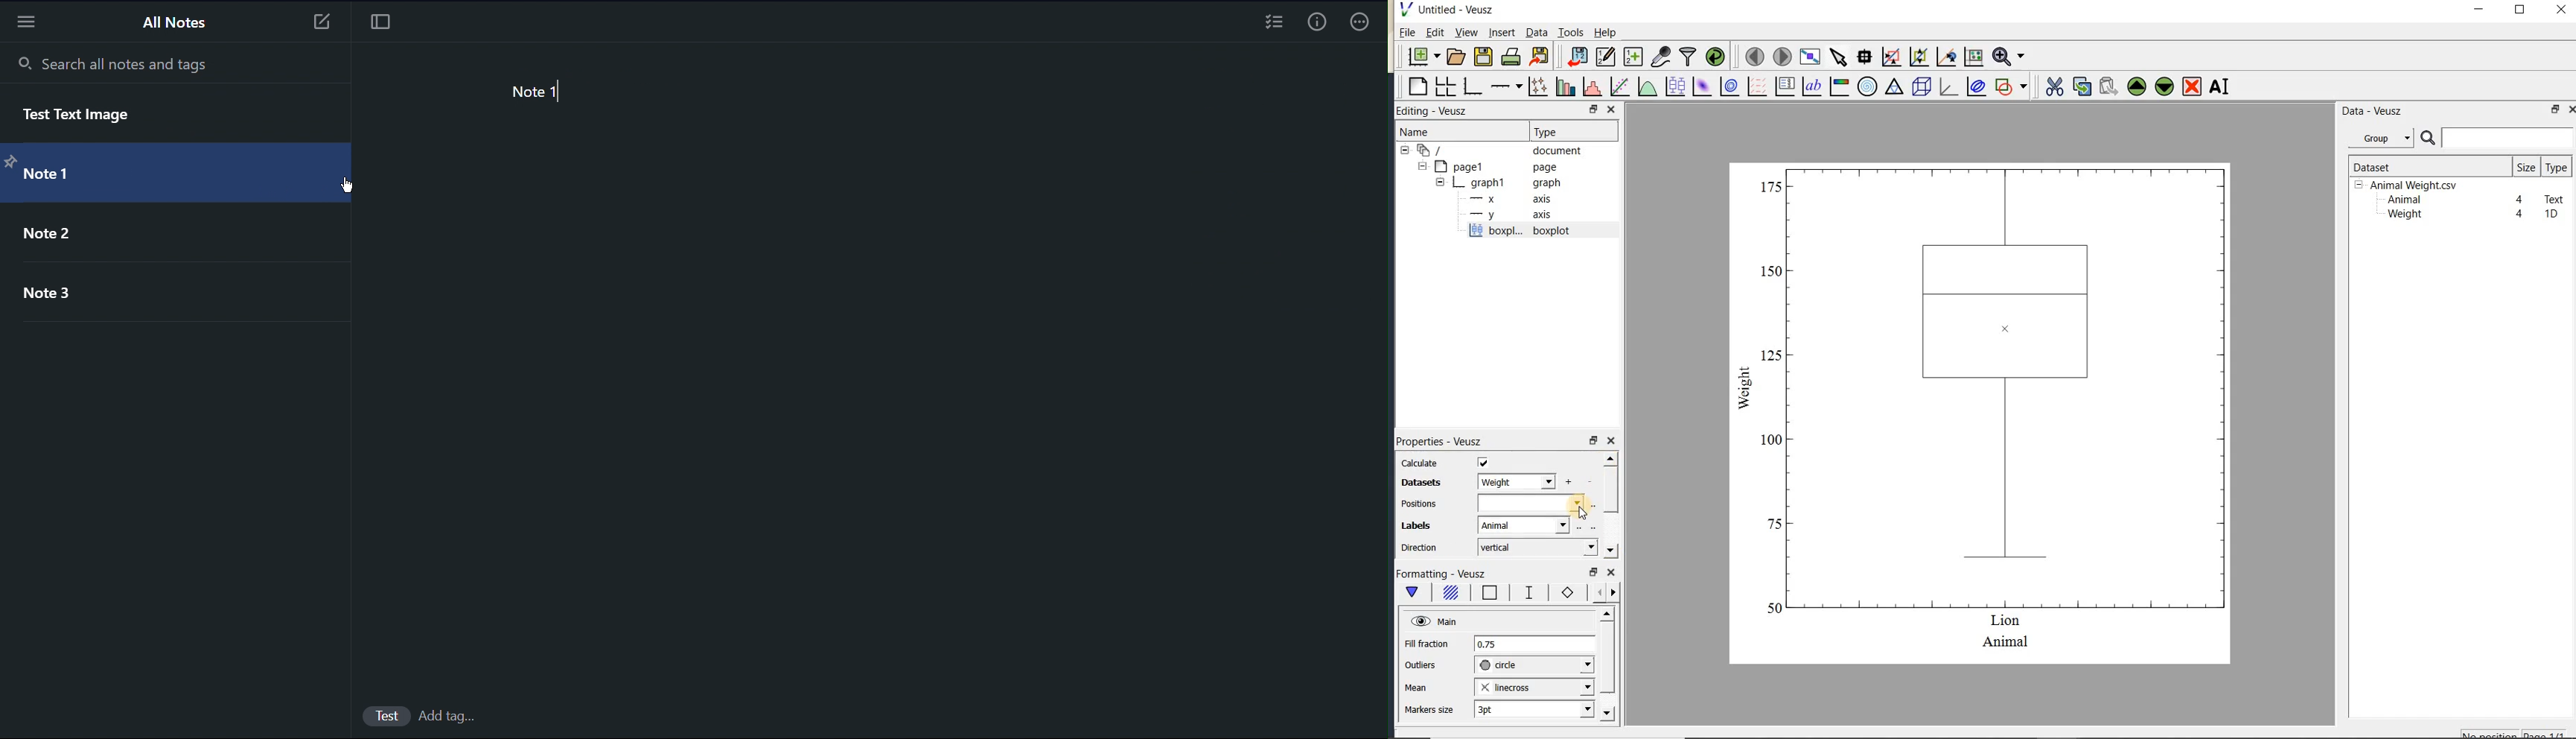  I want to click on plot a 2d dataset as an image, so click(1701, 86).